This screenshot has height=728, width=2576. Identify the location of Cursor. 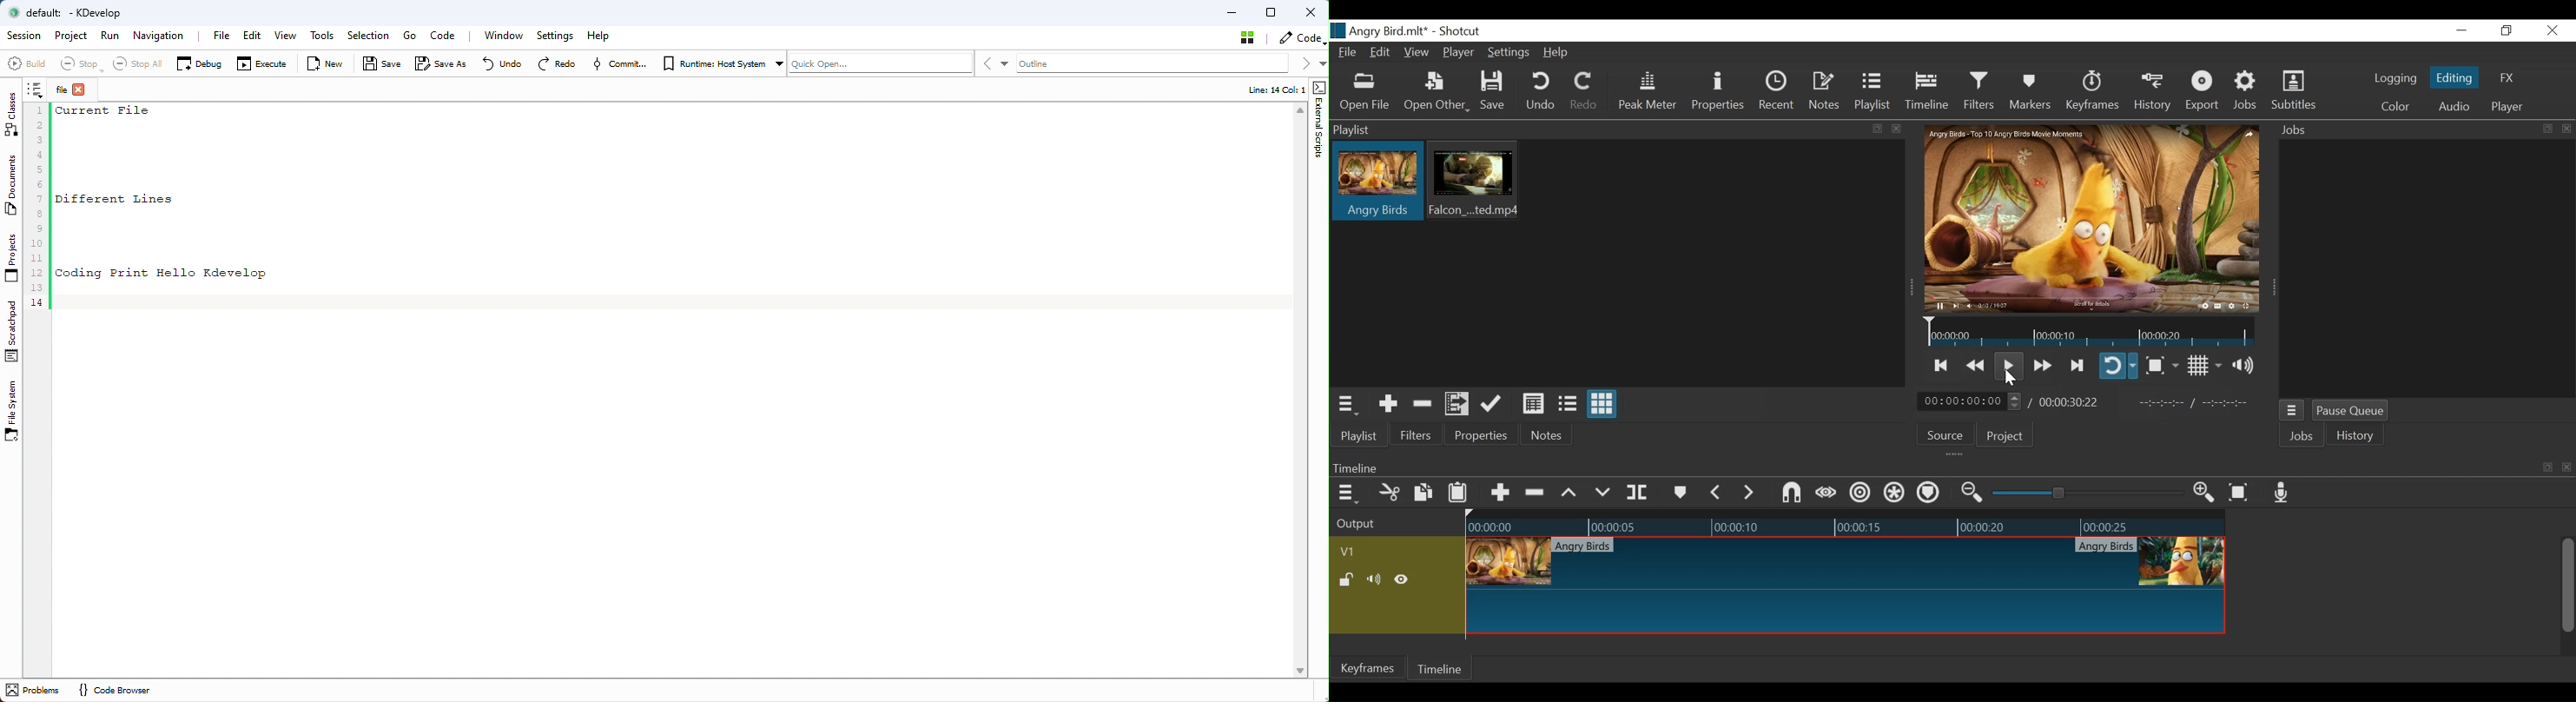
(2010, 380).